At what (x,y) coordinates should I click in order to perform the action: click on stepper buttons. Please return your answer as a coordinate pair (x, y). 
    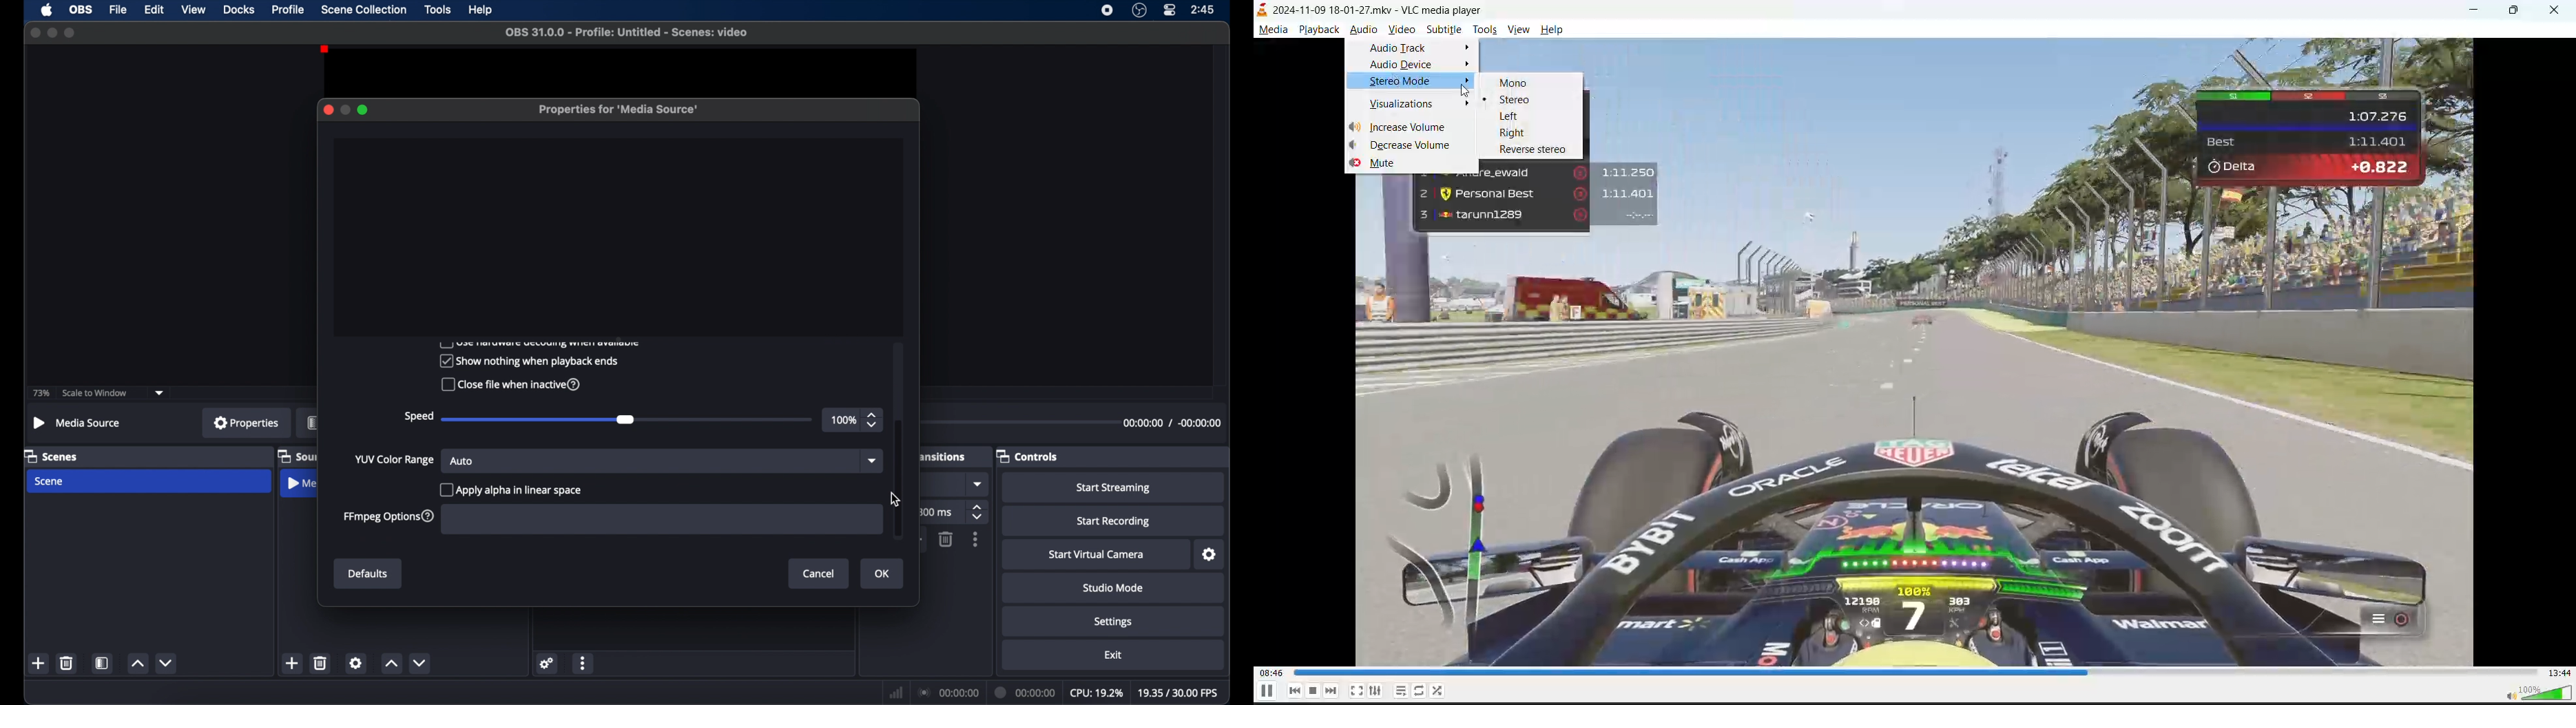
    Looking at the image, I should click on (979, 513).